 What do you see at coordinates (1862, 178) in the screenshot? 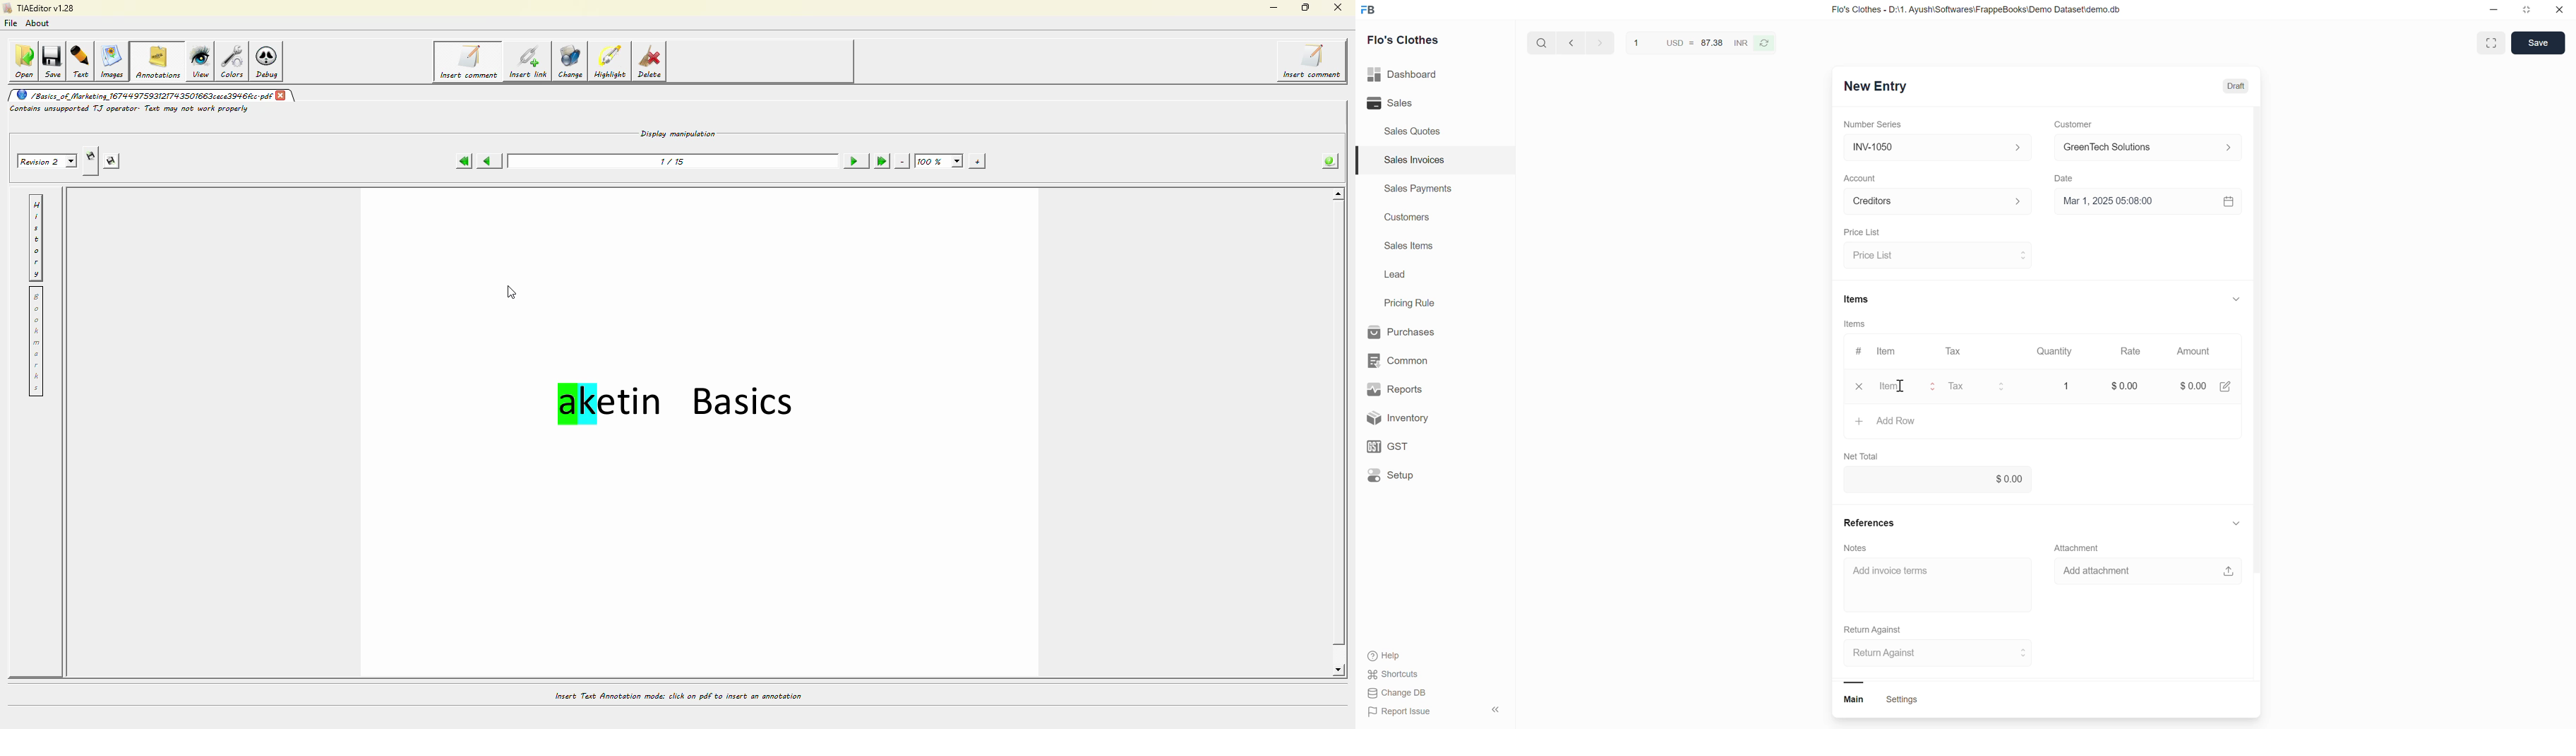
I see `Account` at bounding box center [1862, 178].